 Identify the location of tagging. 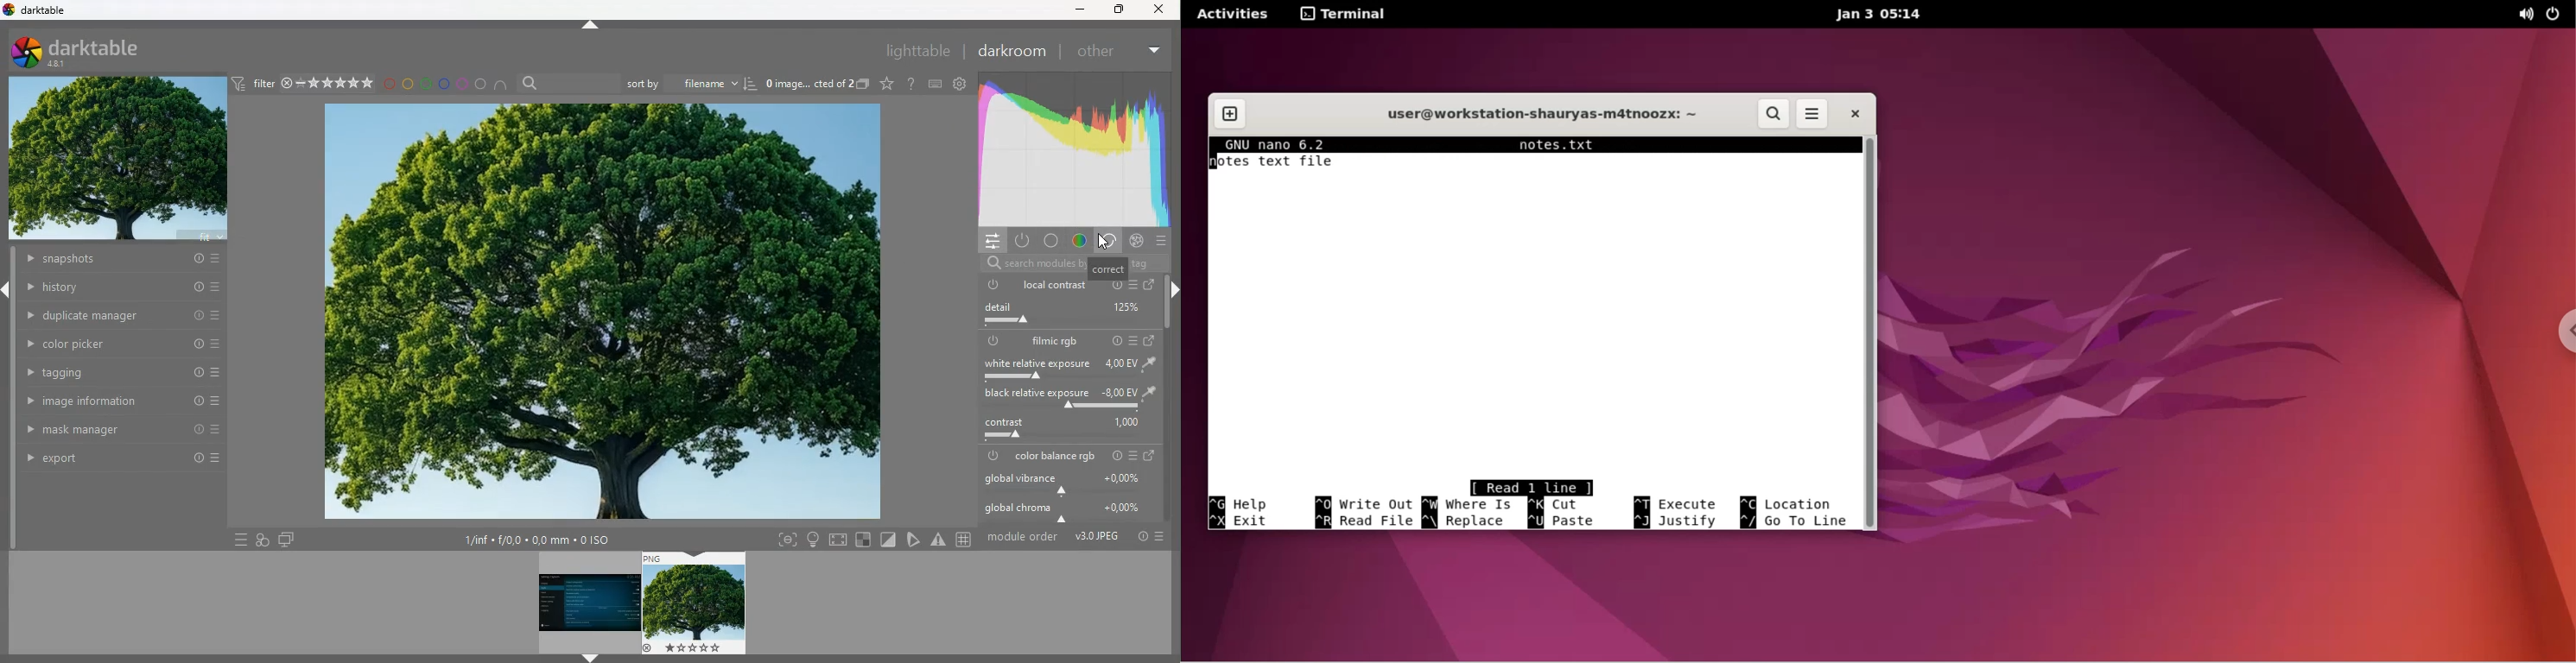
(115, 372).